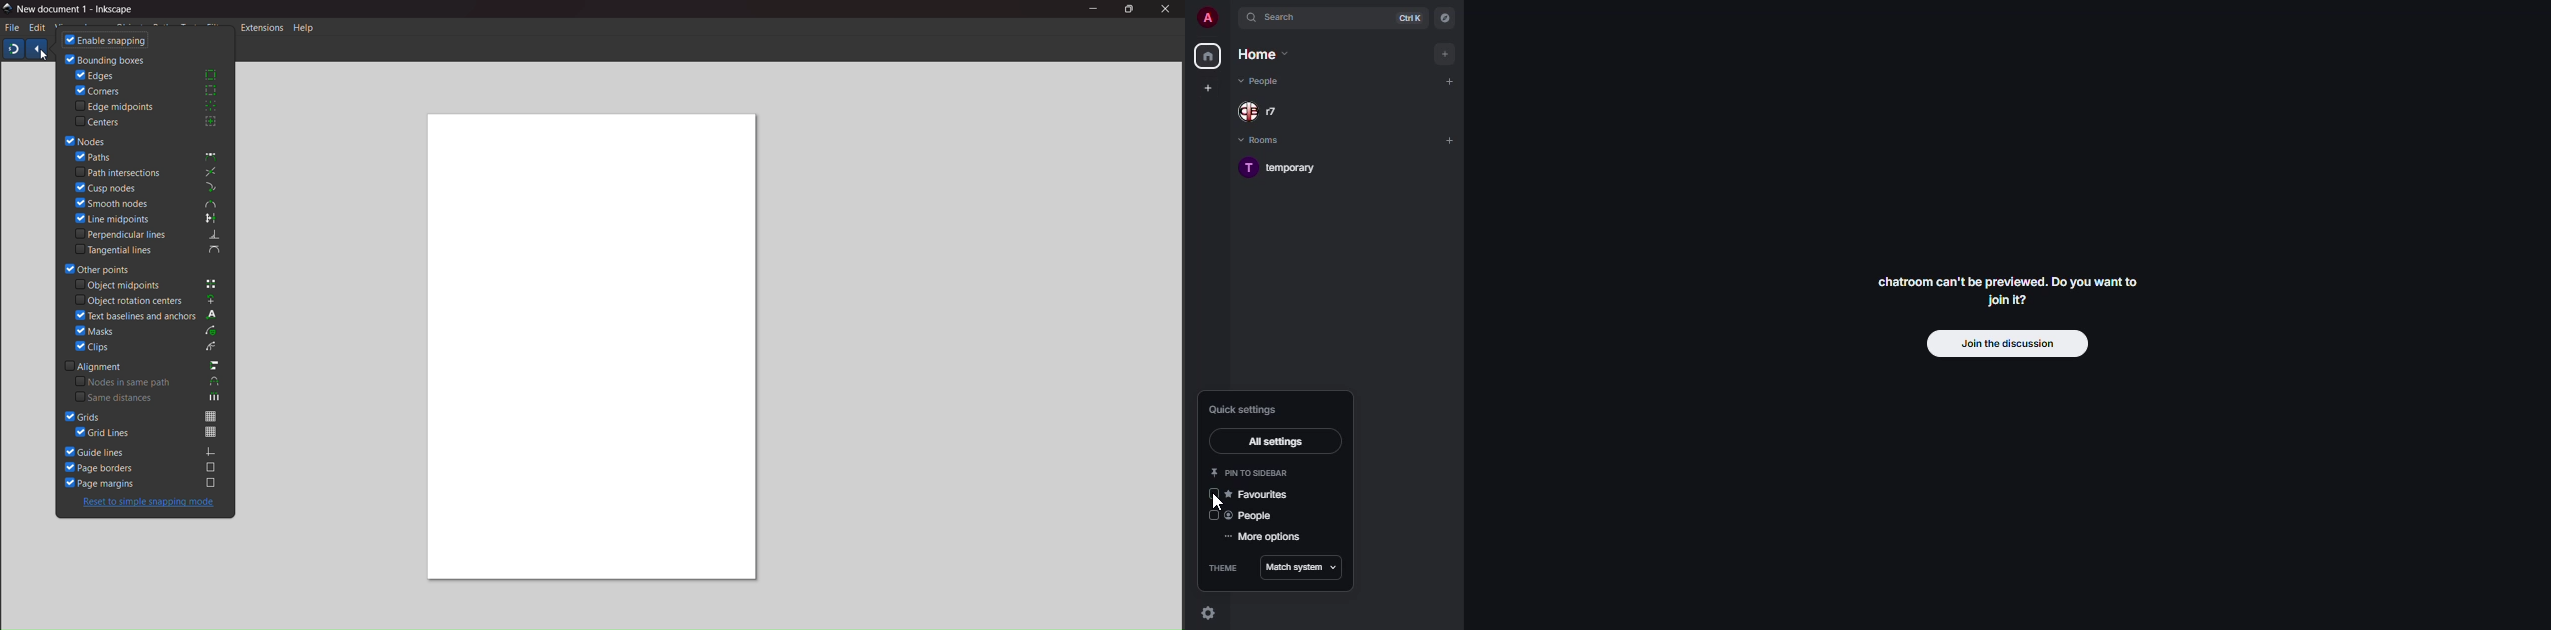 The image size is (2576, 644). I want to click on people, so click(1266, 82).